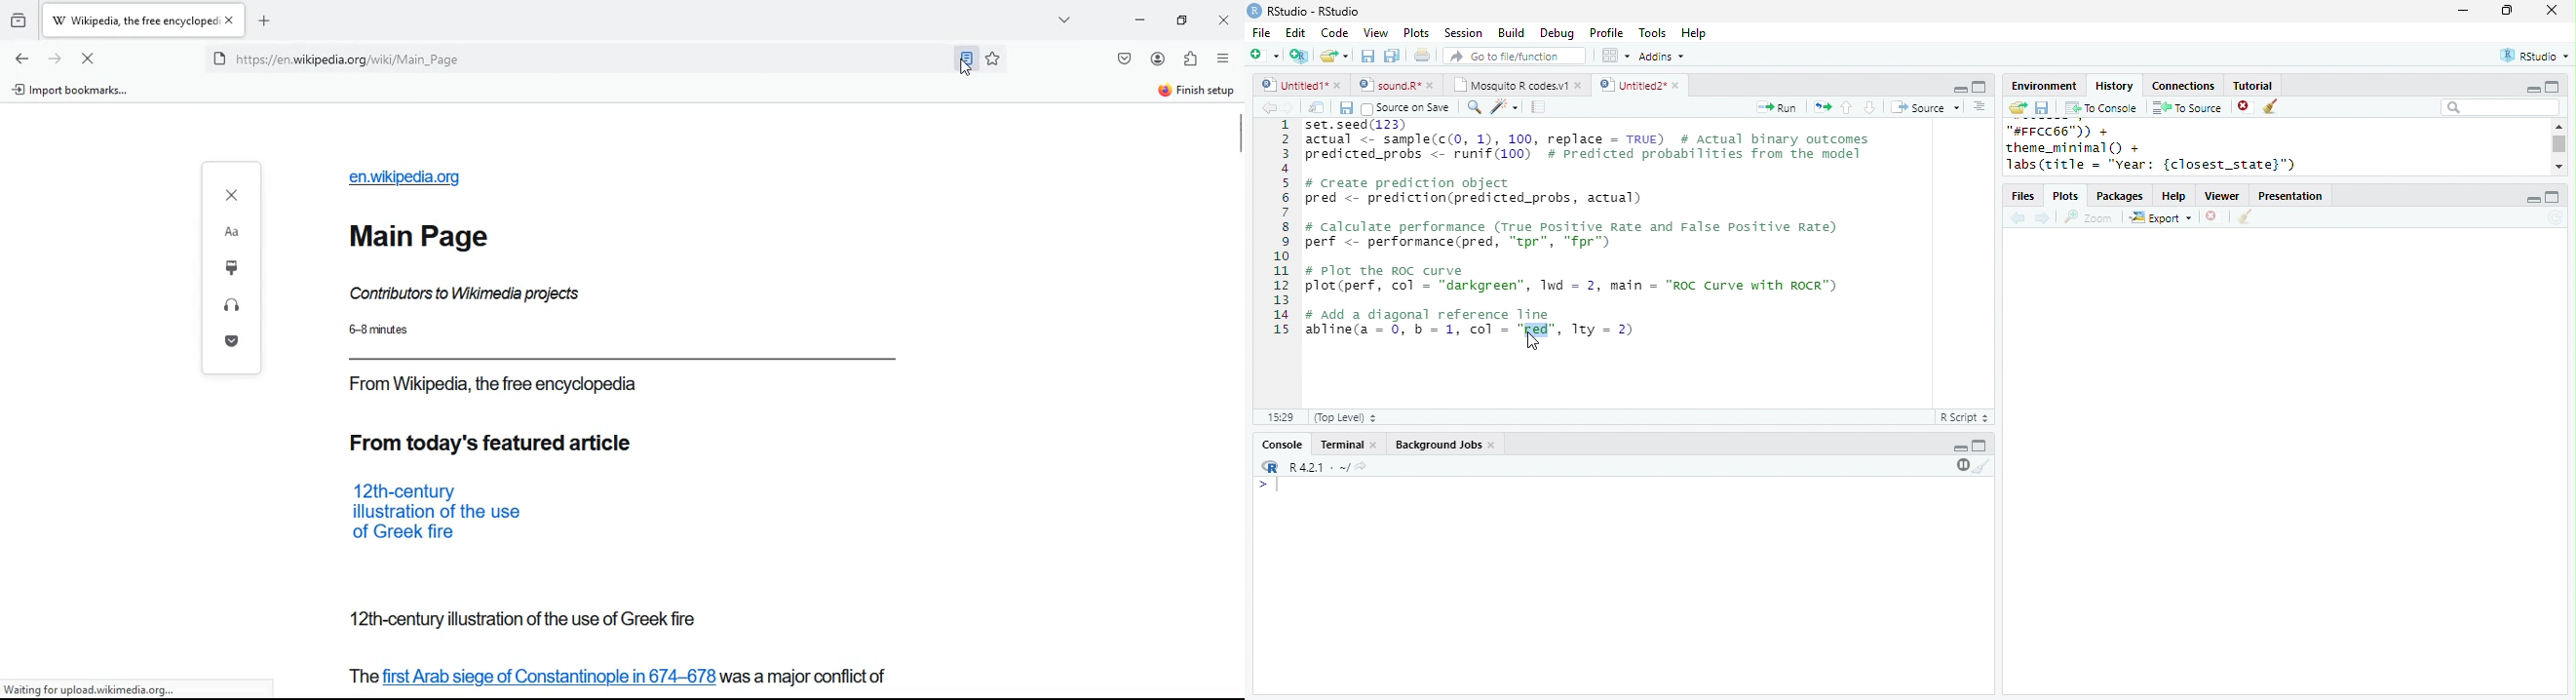  I want to click on close, so click(1375, 446).